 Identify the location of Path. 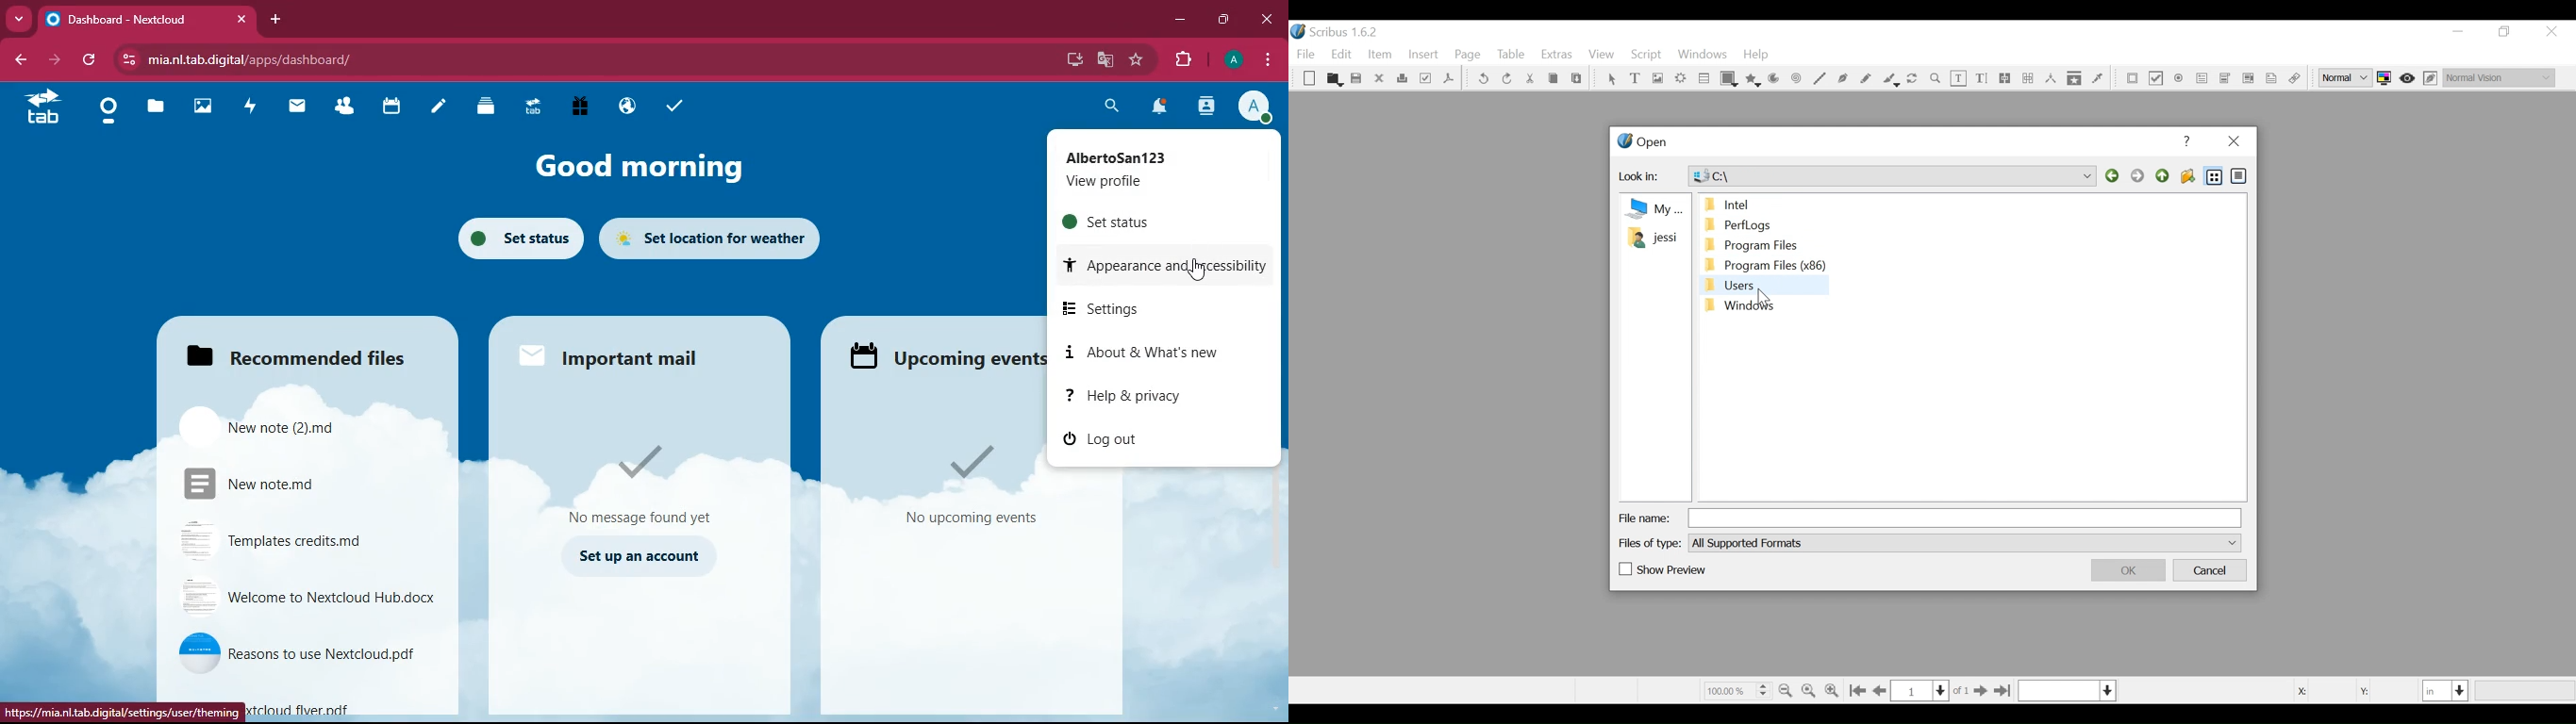
(1894, 174).